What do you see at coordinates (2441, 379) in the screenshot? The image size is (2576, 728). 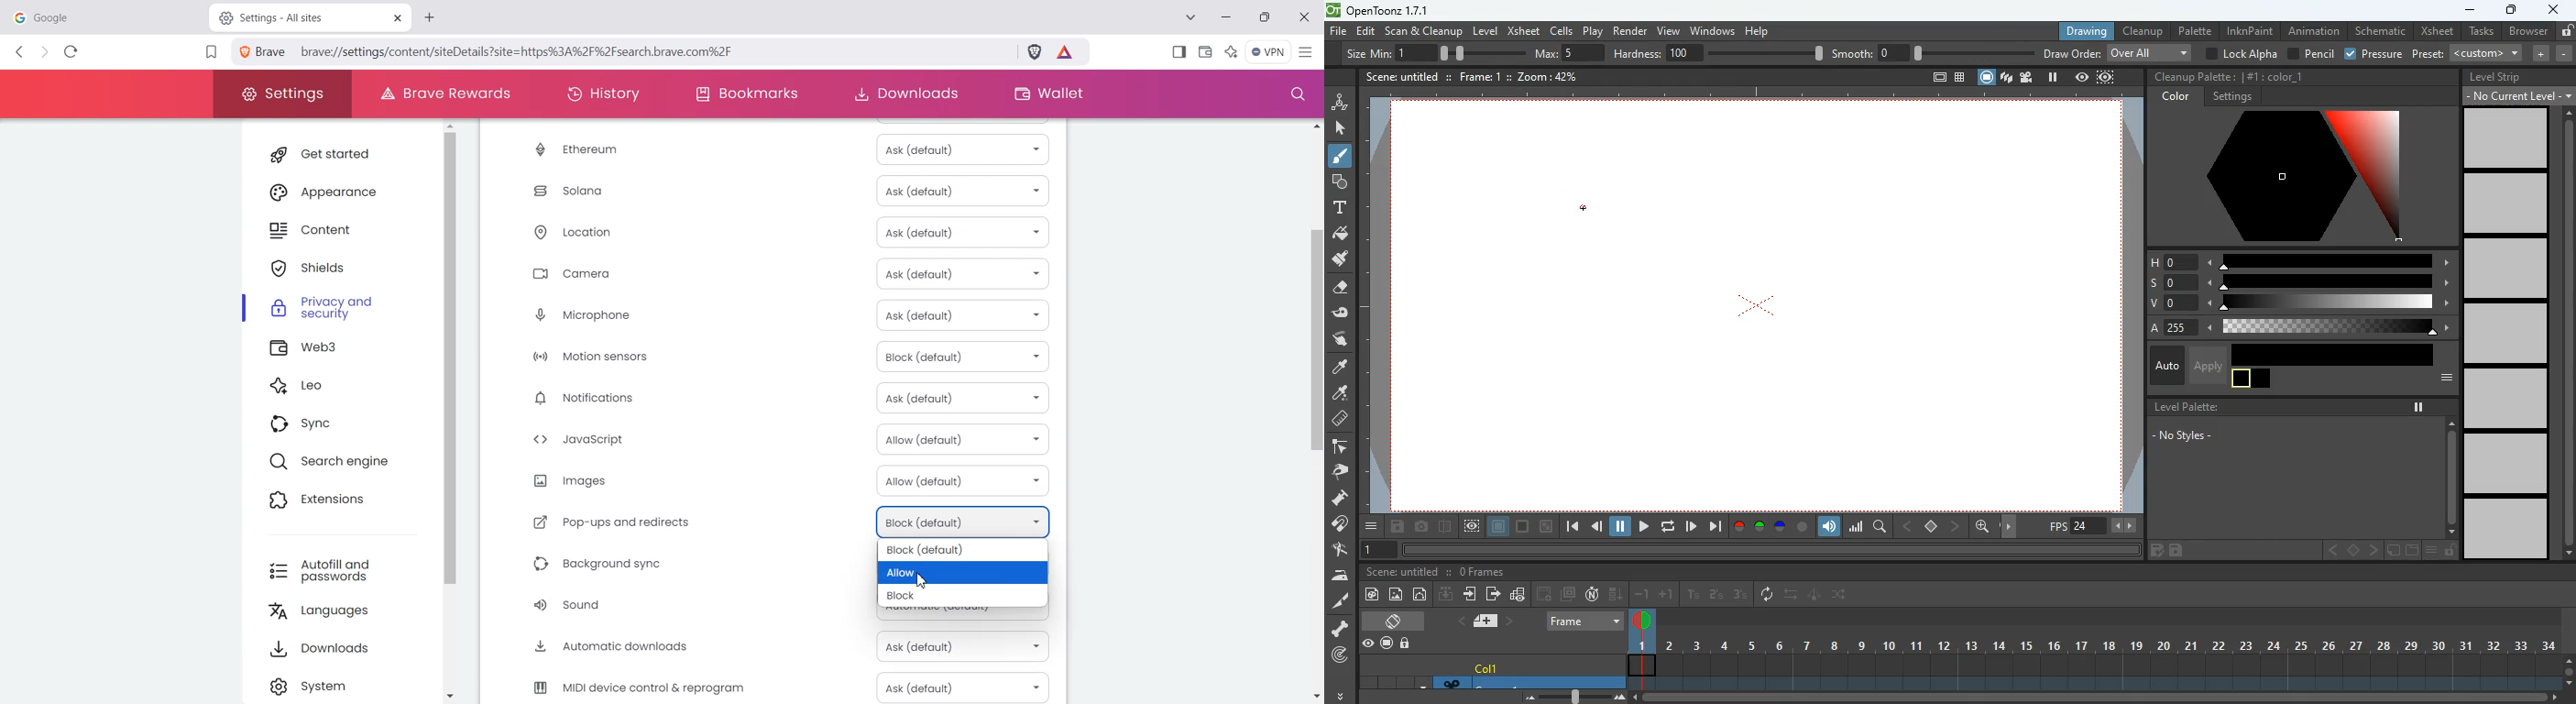 I see `menu` at bounding box center [2441, 379].